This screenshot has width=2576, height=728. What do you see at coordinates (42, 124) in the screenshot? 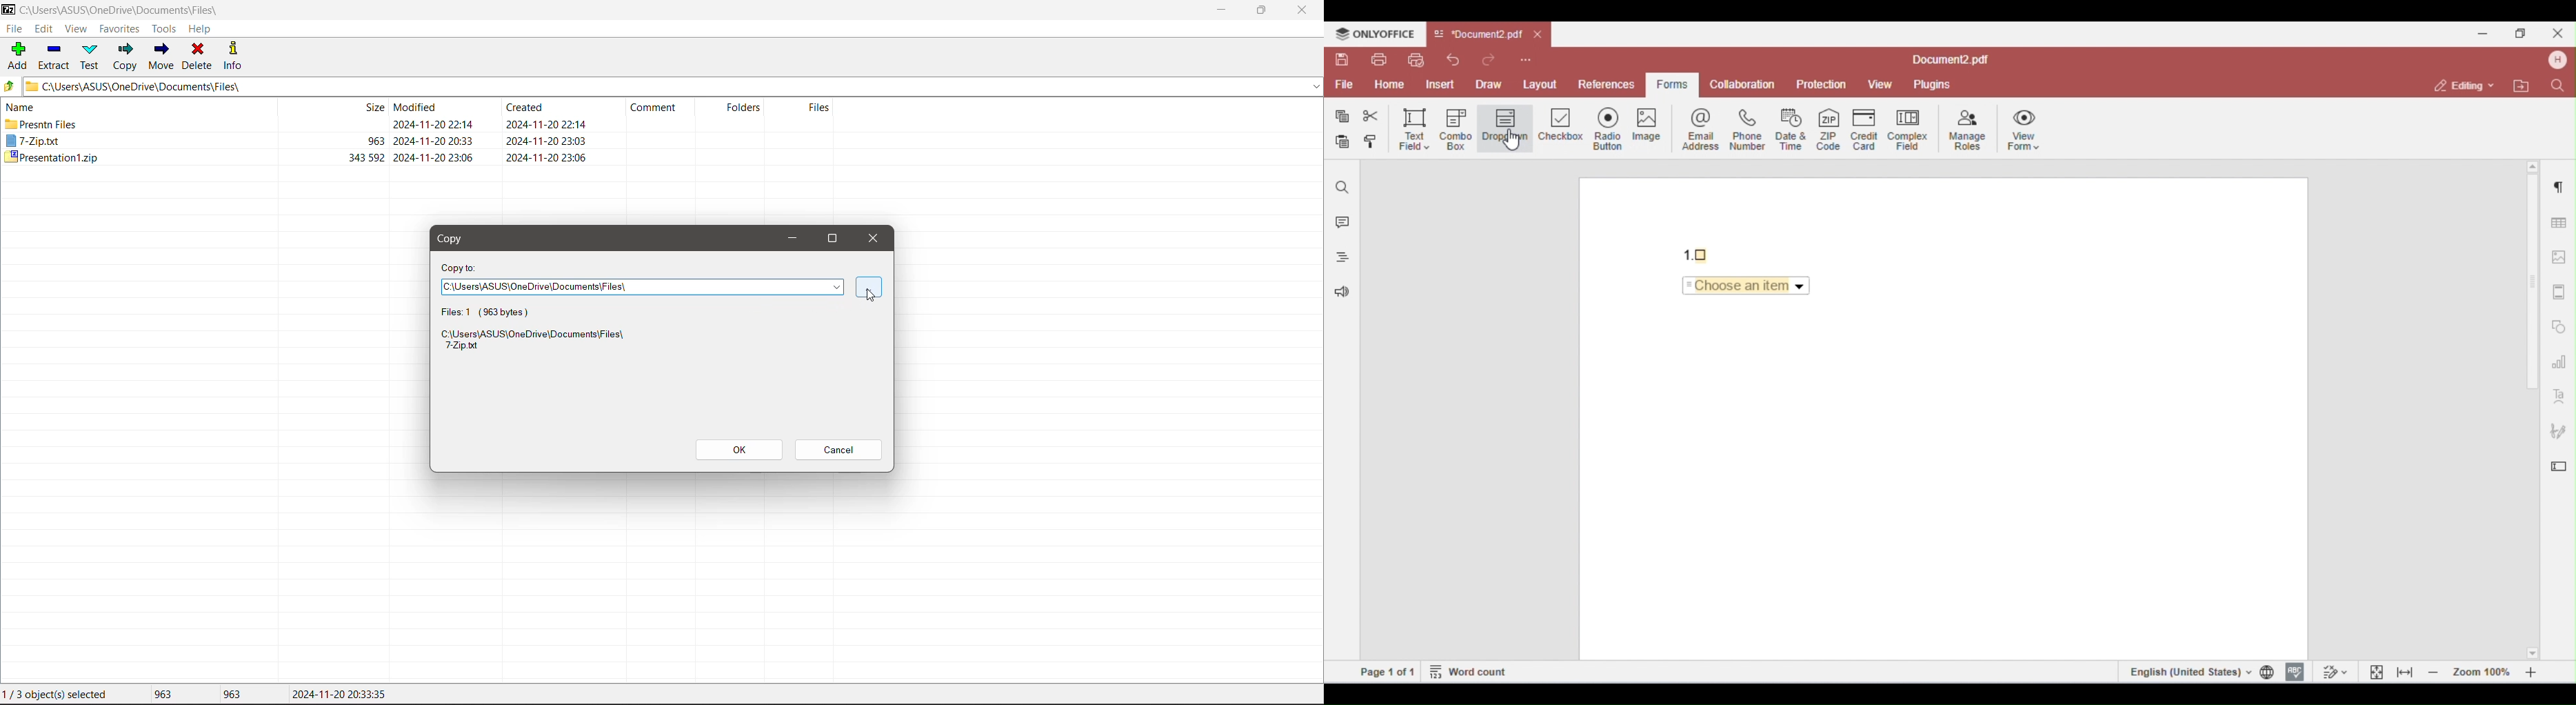
I see `Presntn Files` at bounding box center [42, 124].